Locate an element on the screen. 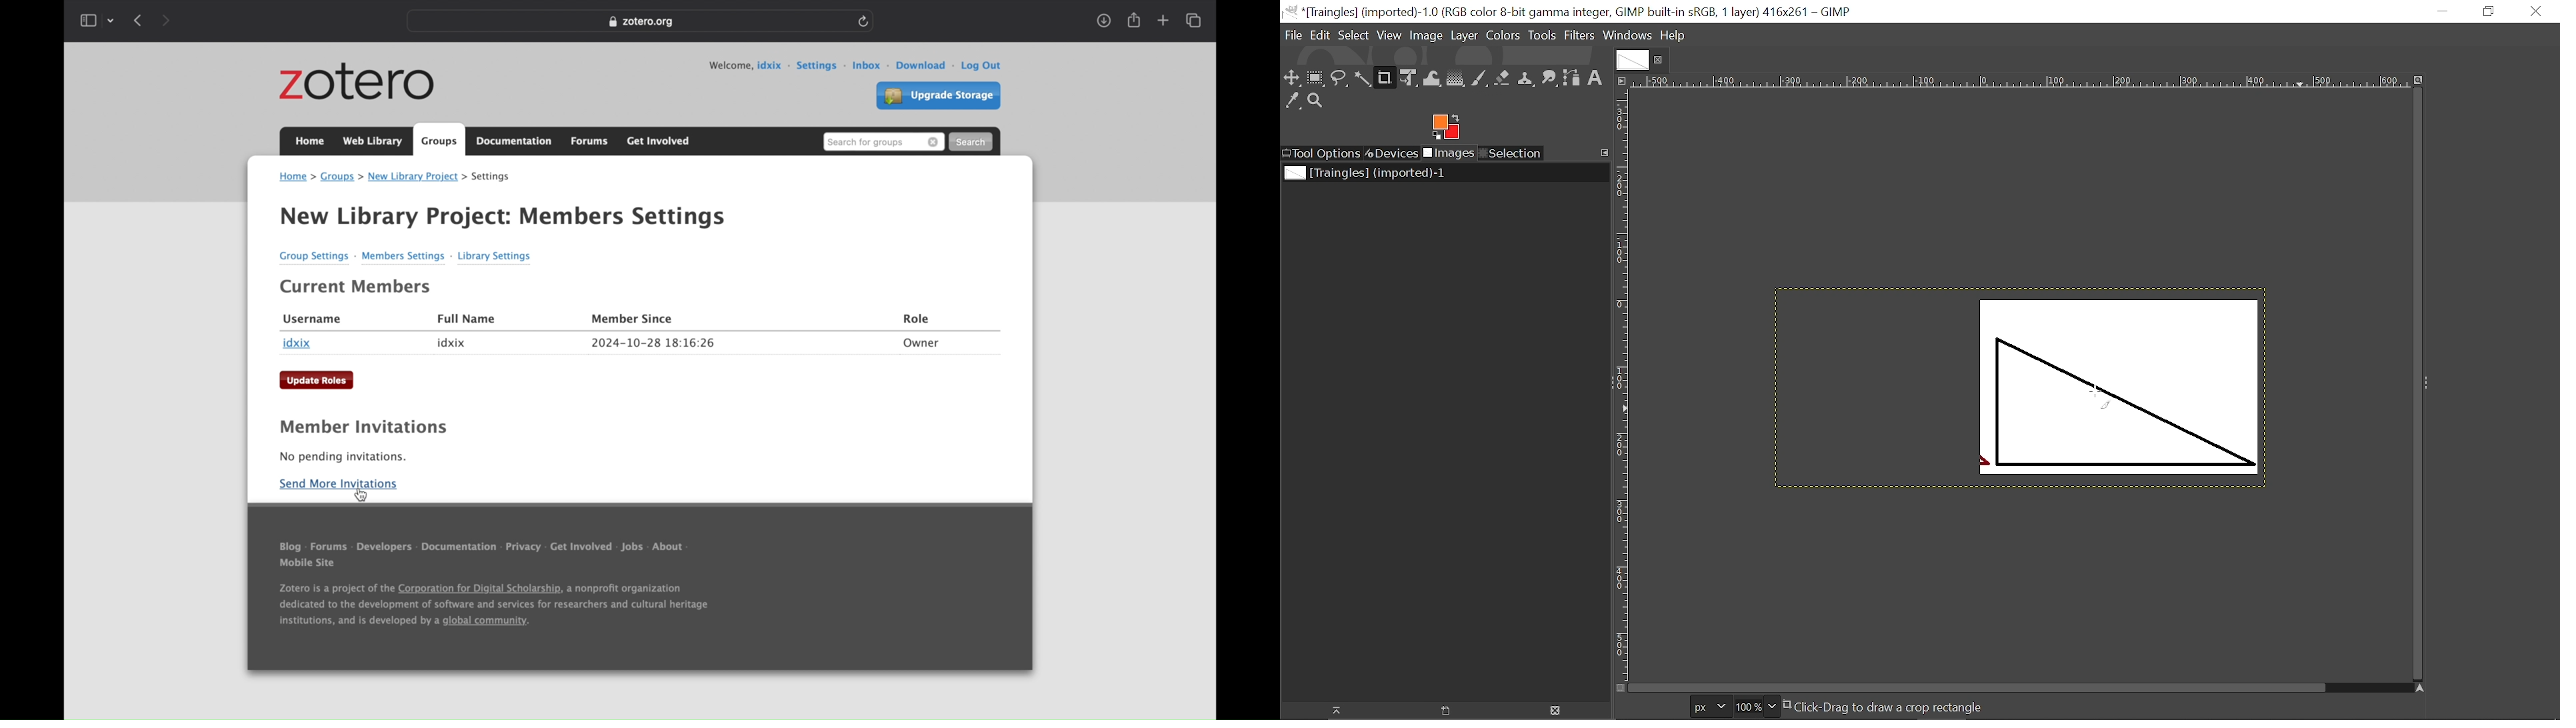  developers is located at coordinates (383, 547).